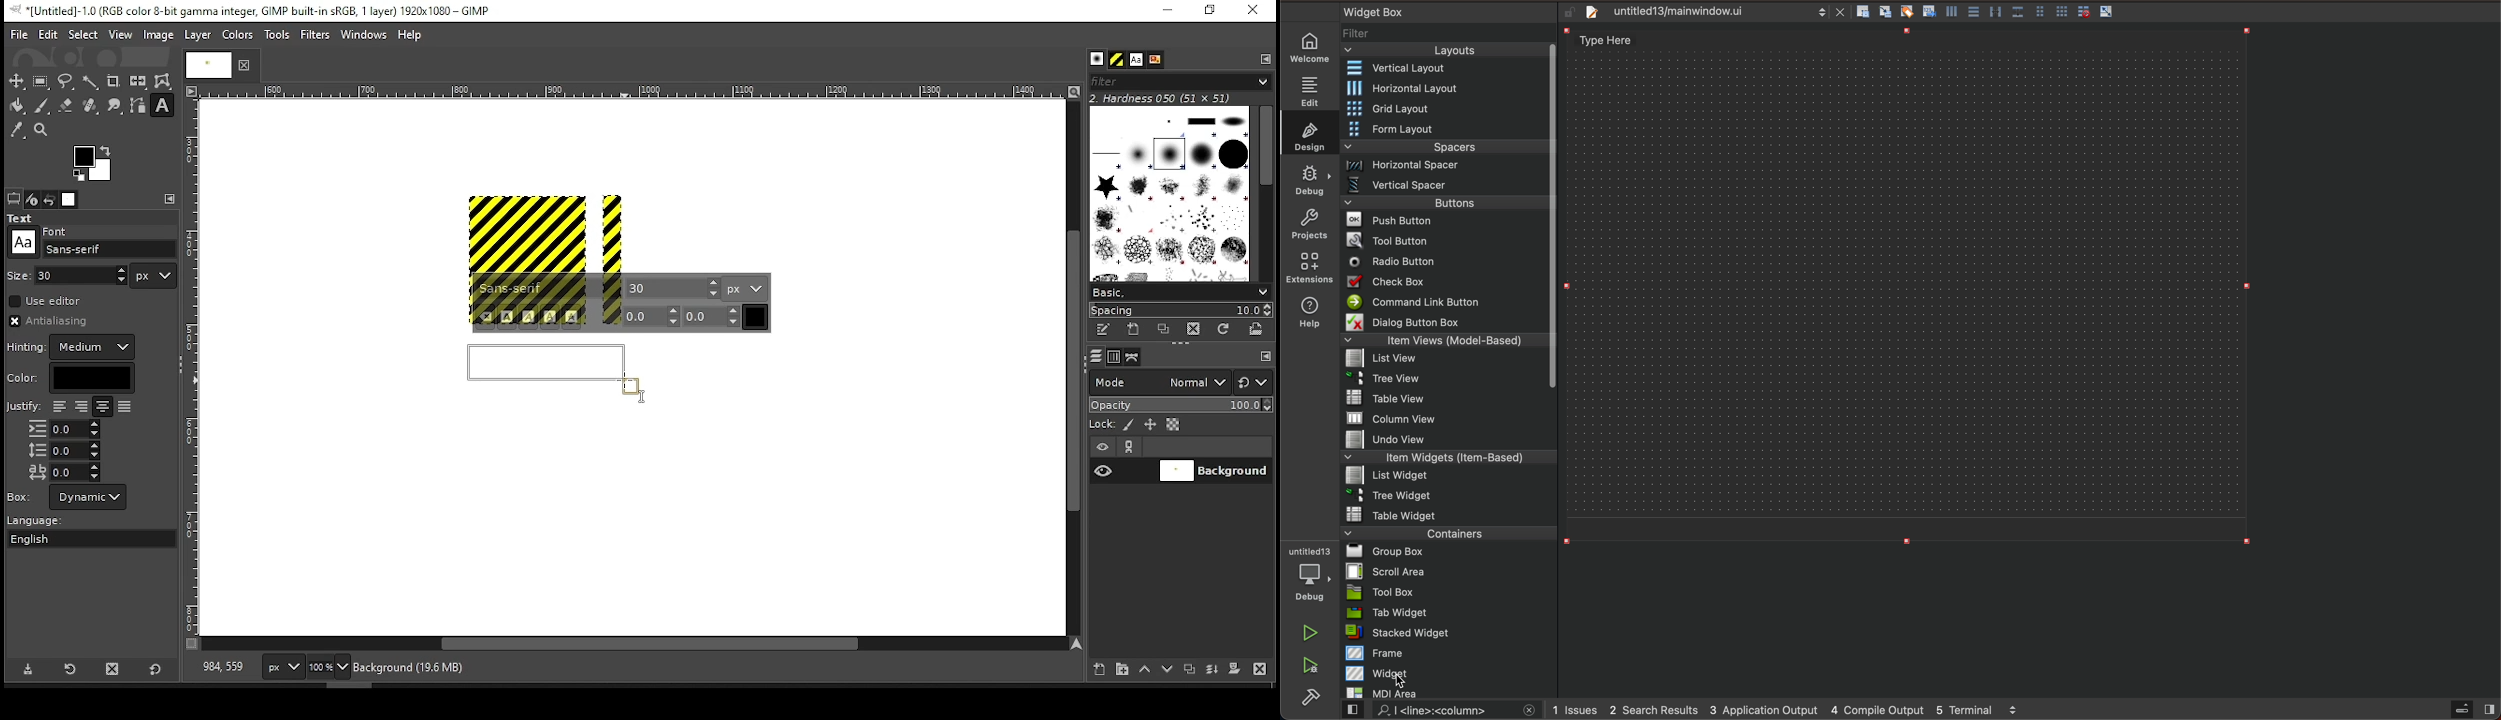 This screenshot has height=728, width=2520. Describe the element at coordinates (172, 199) in the screenshot. I see `configure this tab` at that location.